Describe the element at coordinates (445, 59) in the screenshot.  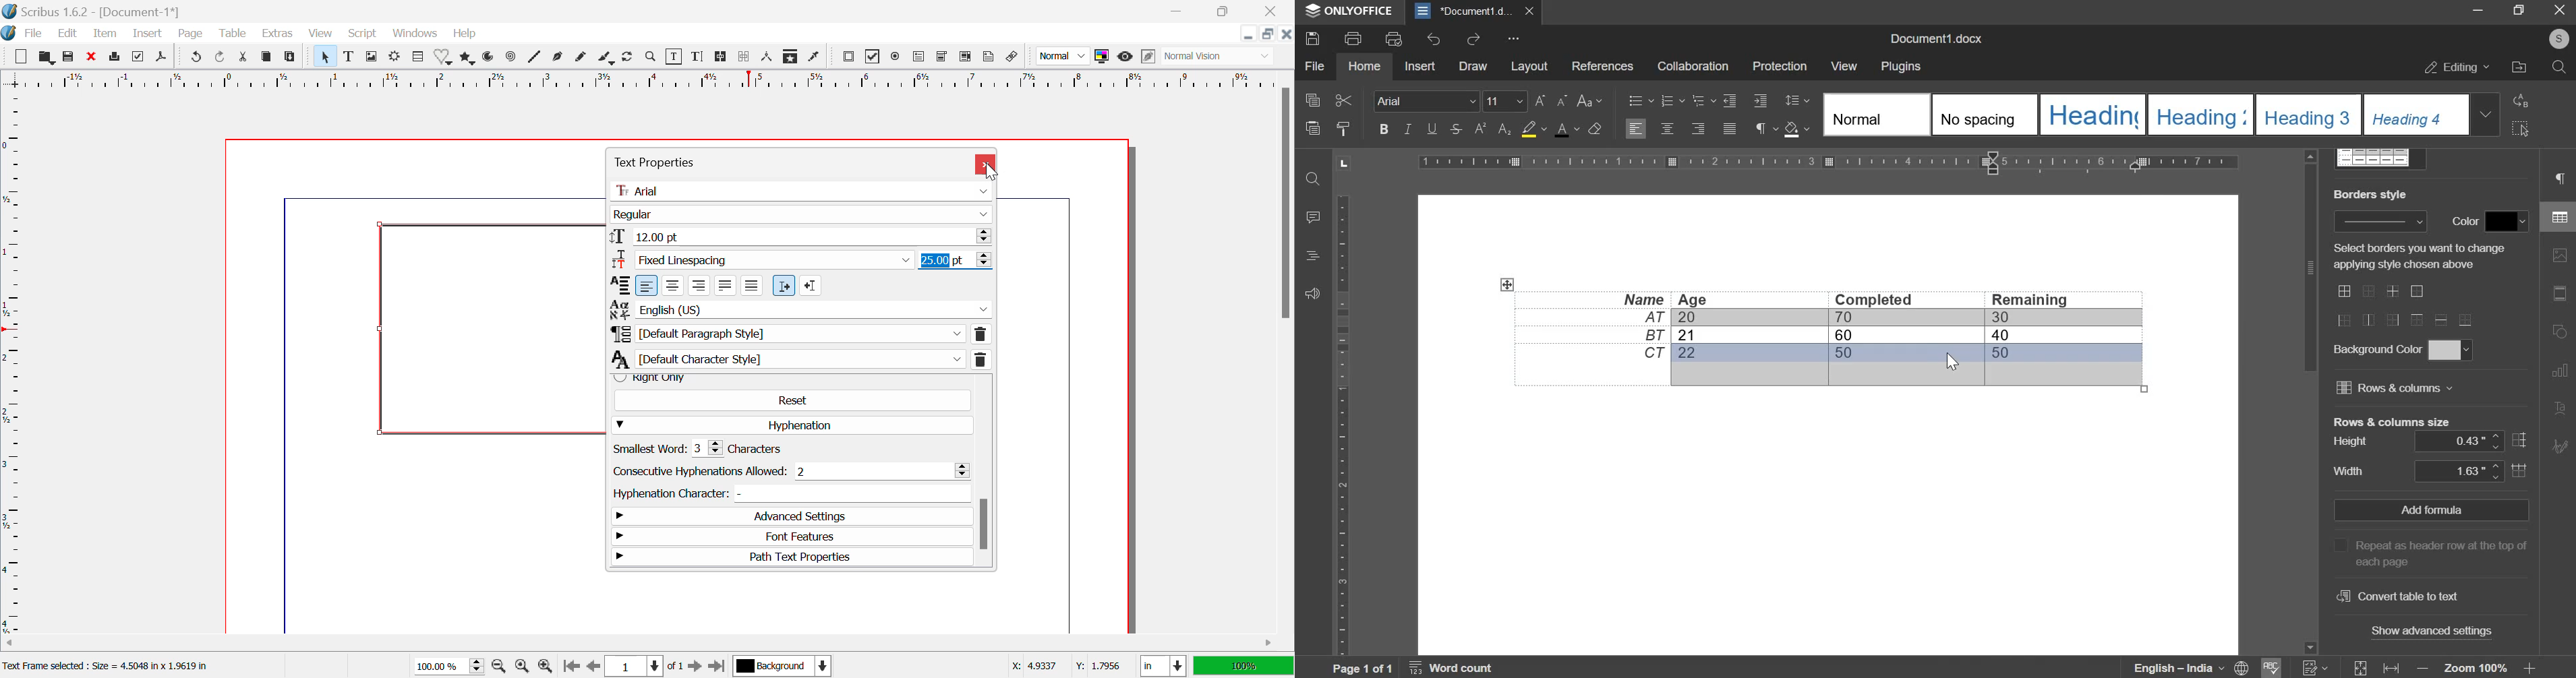
I see `Shapes` at that location.